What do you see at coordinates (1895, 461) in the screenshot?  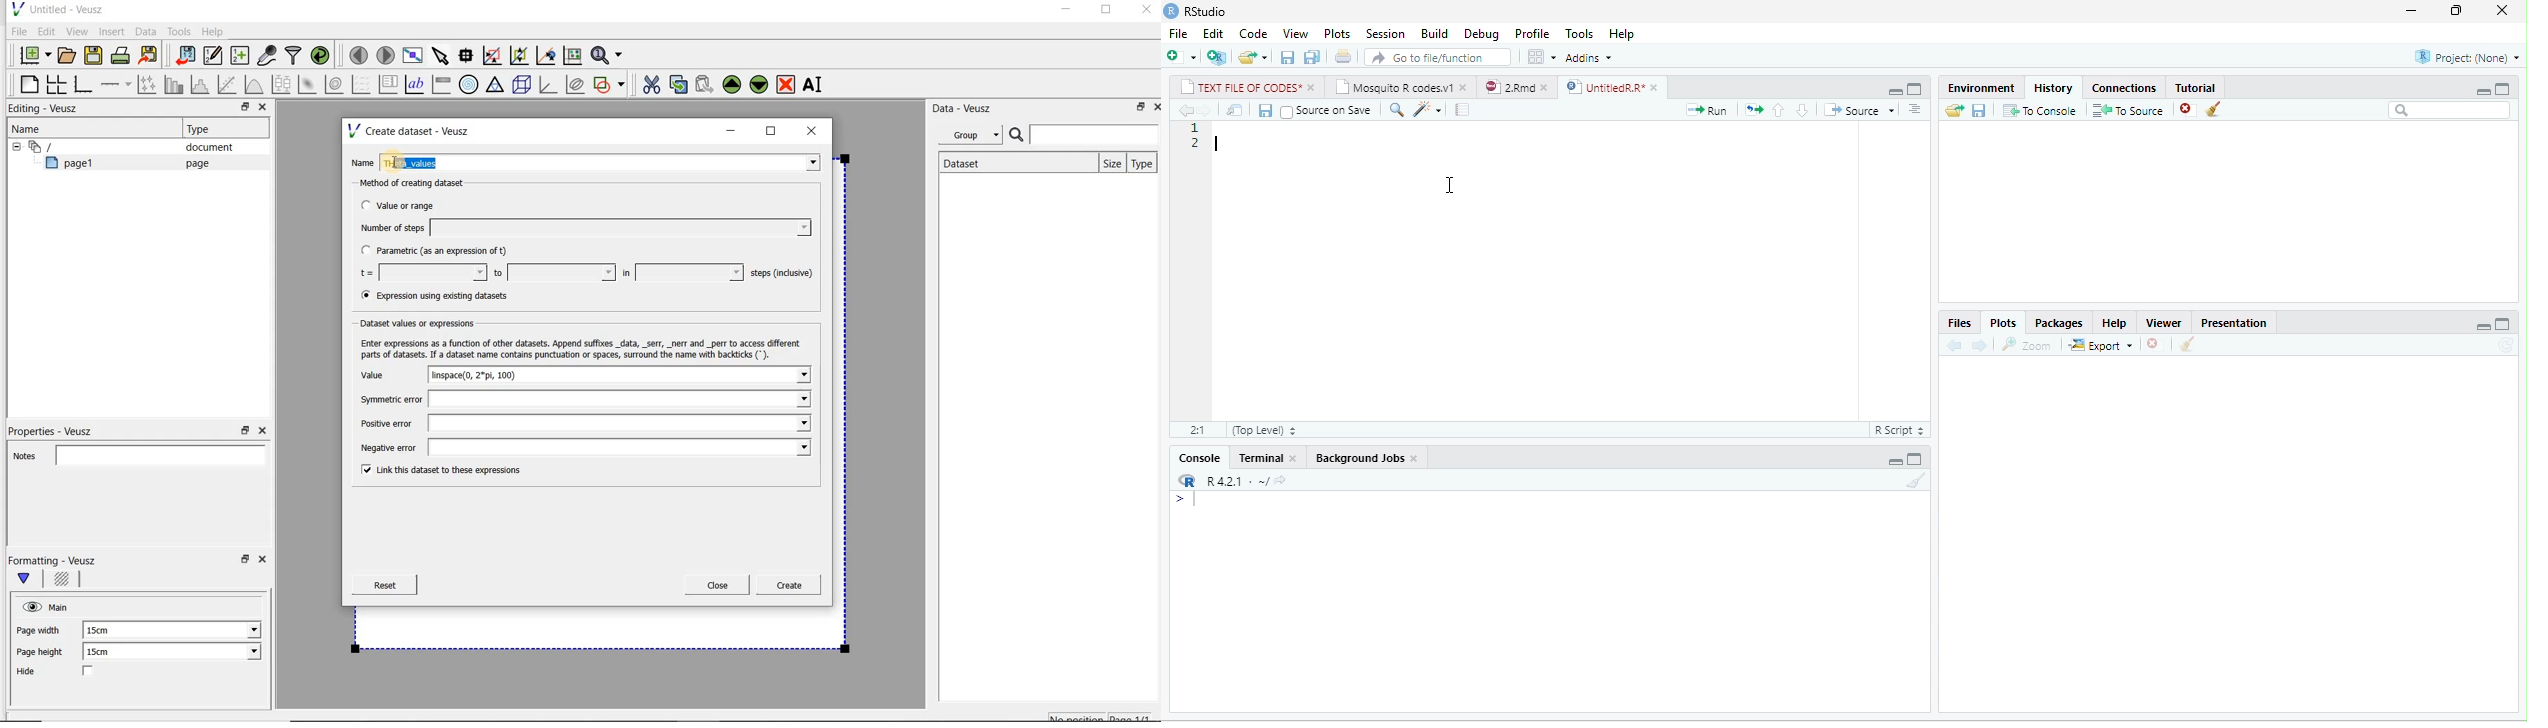 I see `minimize` at bounding box center [1895, 461].